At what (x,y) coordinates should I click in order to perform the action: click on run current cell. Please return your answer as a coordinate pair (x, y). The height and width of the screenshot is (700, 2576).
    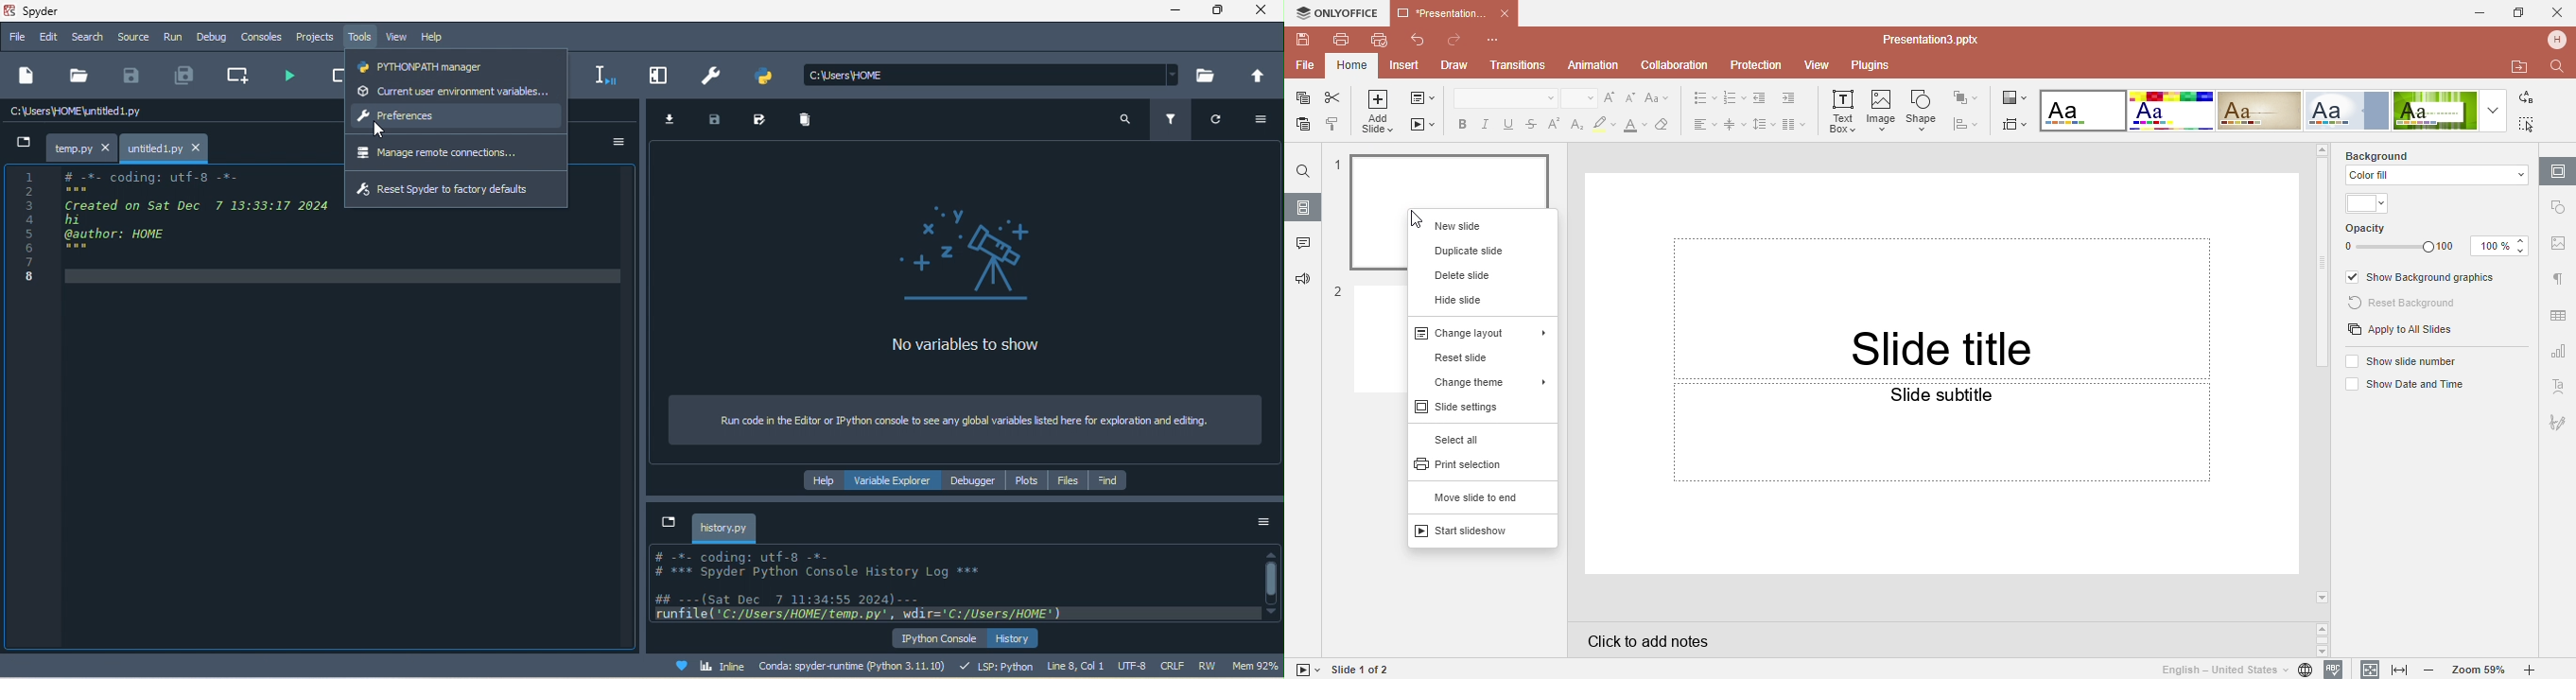
    Looking at the image, I should click on (334, 76).